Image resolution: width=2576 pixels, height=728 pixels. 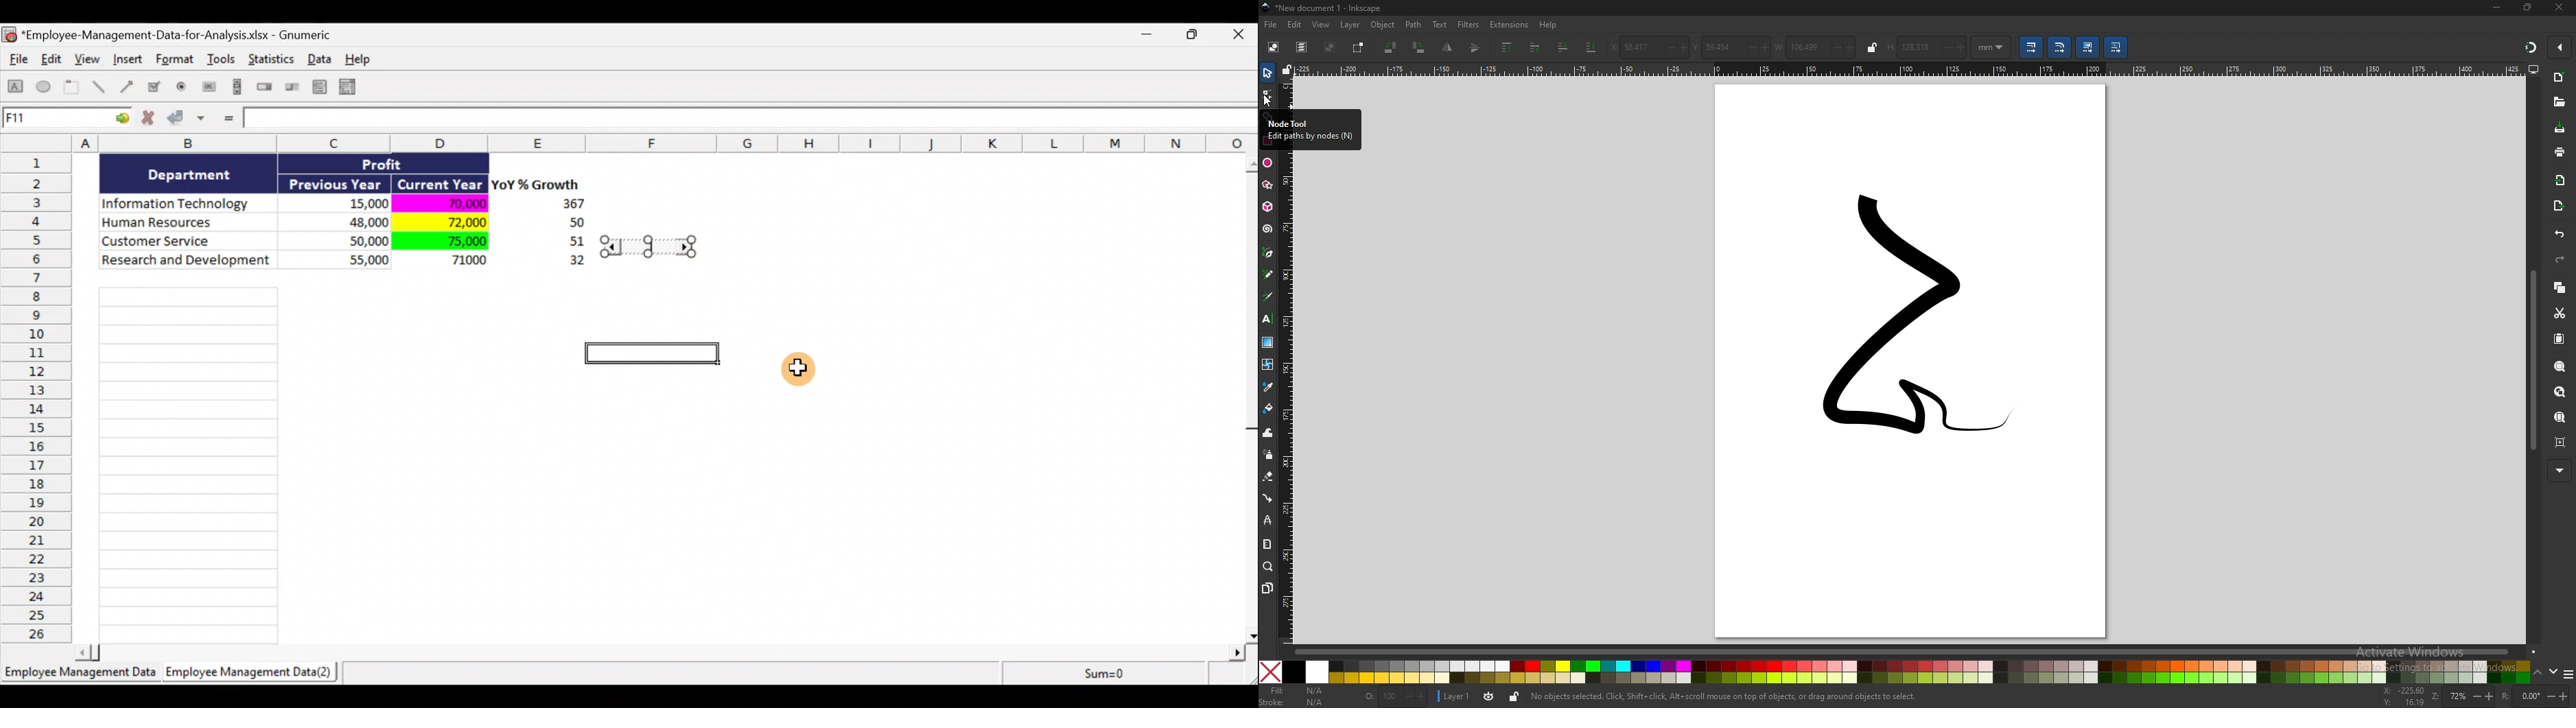 I want to click on snapper, so click(x=2531, y=47).